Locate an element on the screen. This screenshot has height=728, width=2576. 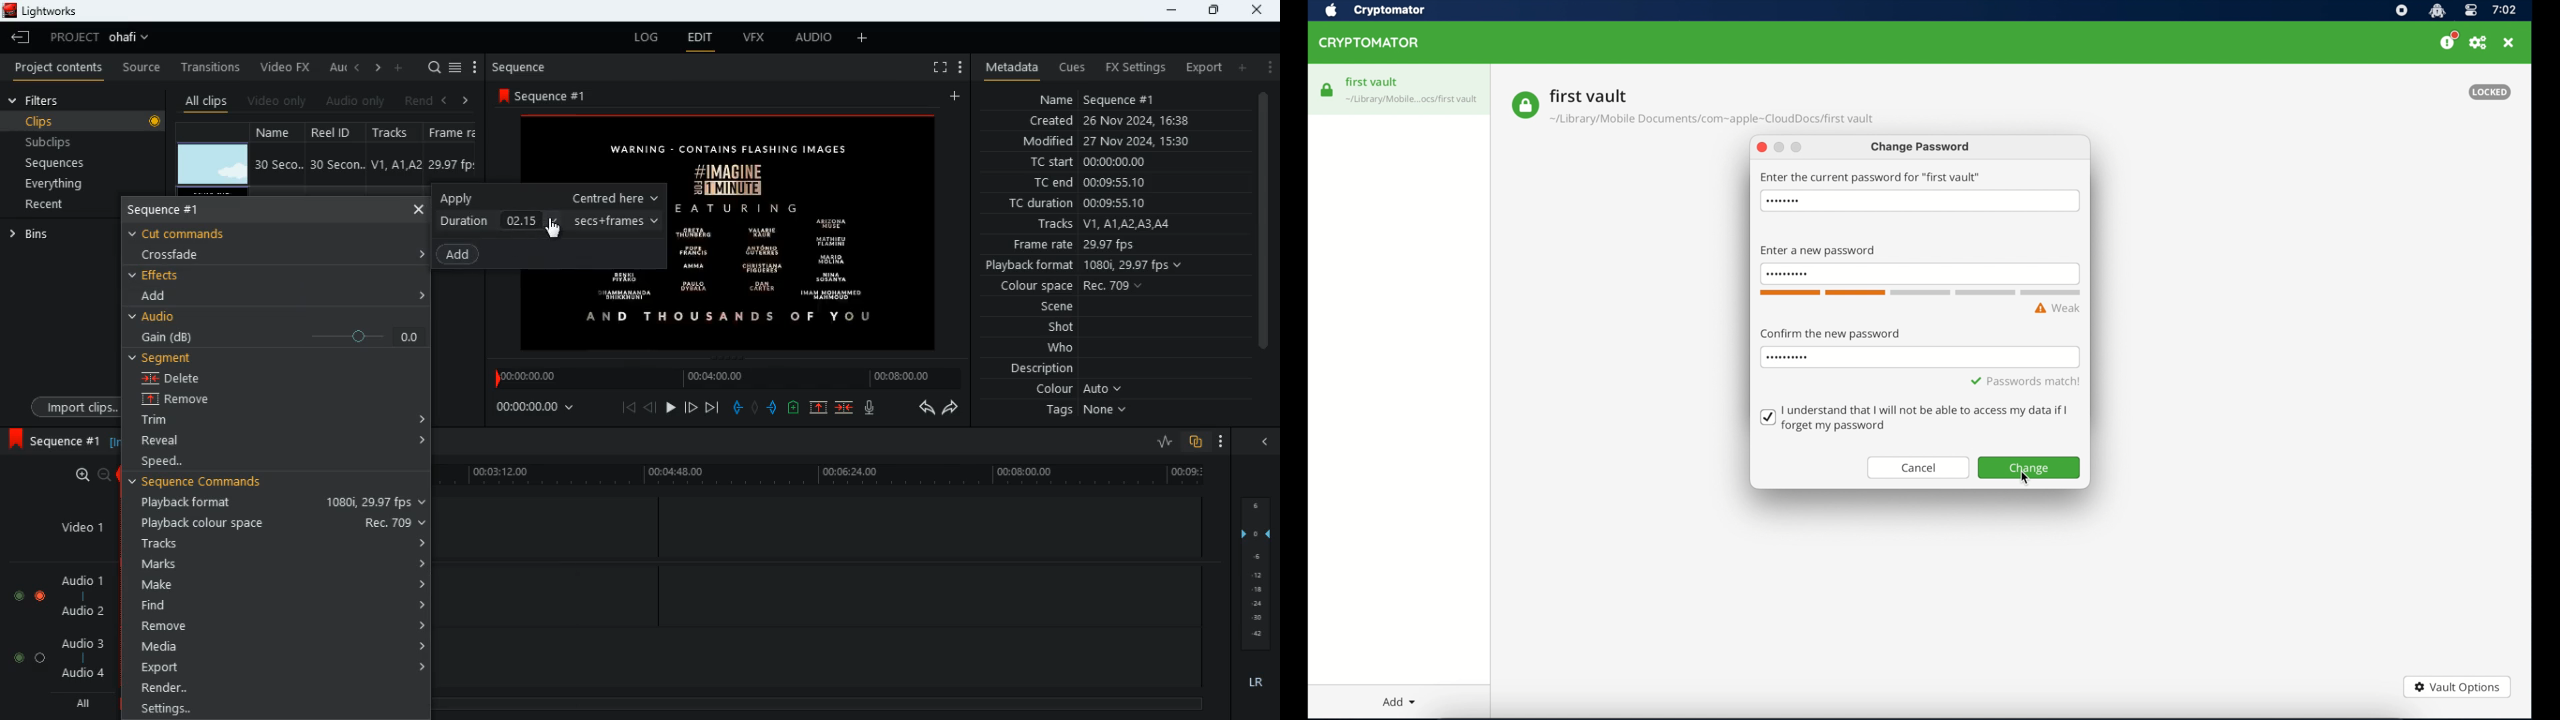
effects is located at coordinates (158, 275).